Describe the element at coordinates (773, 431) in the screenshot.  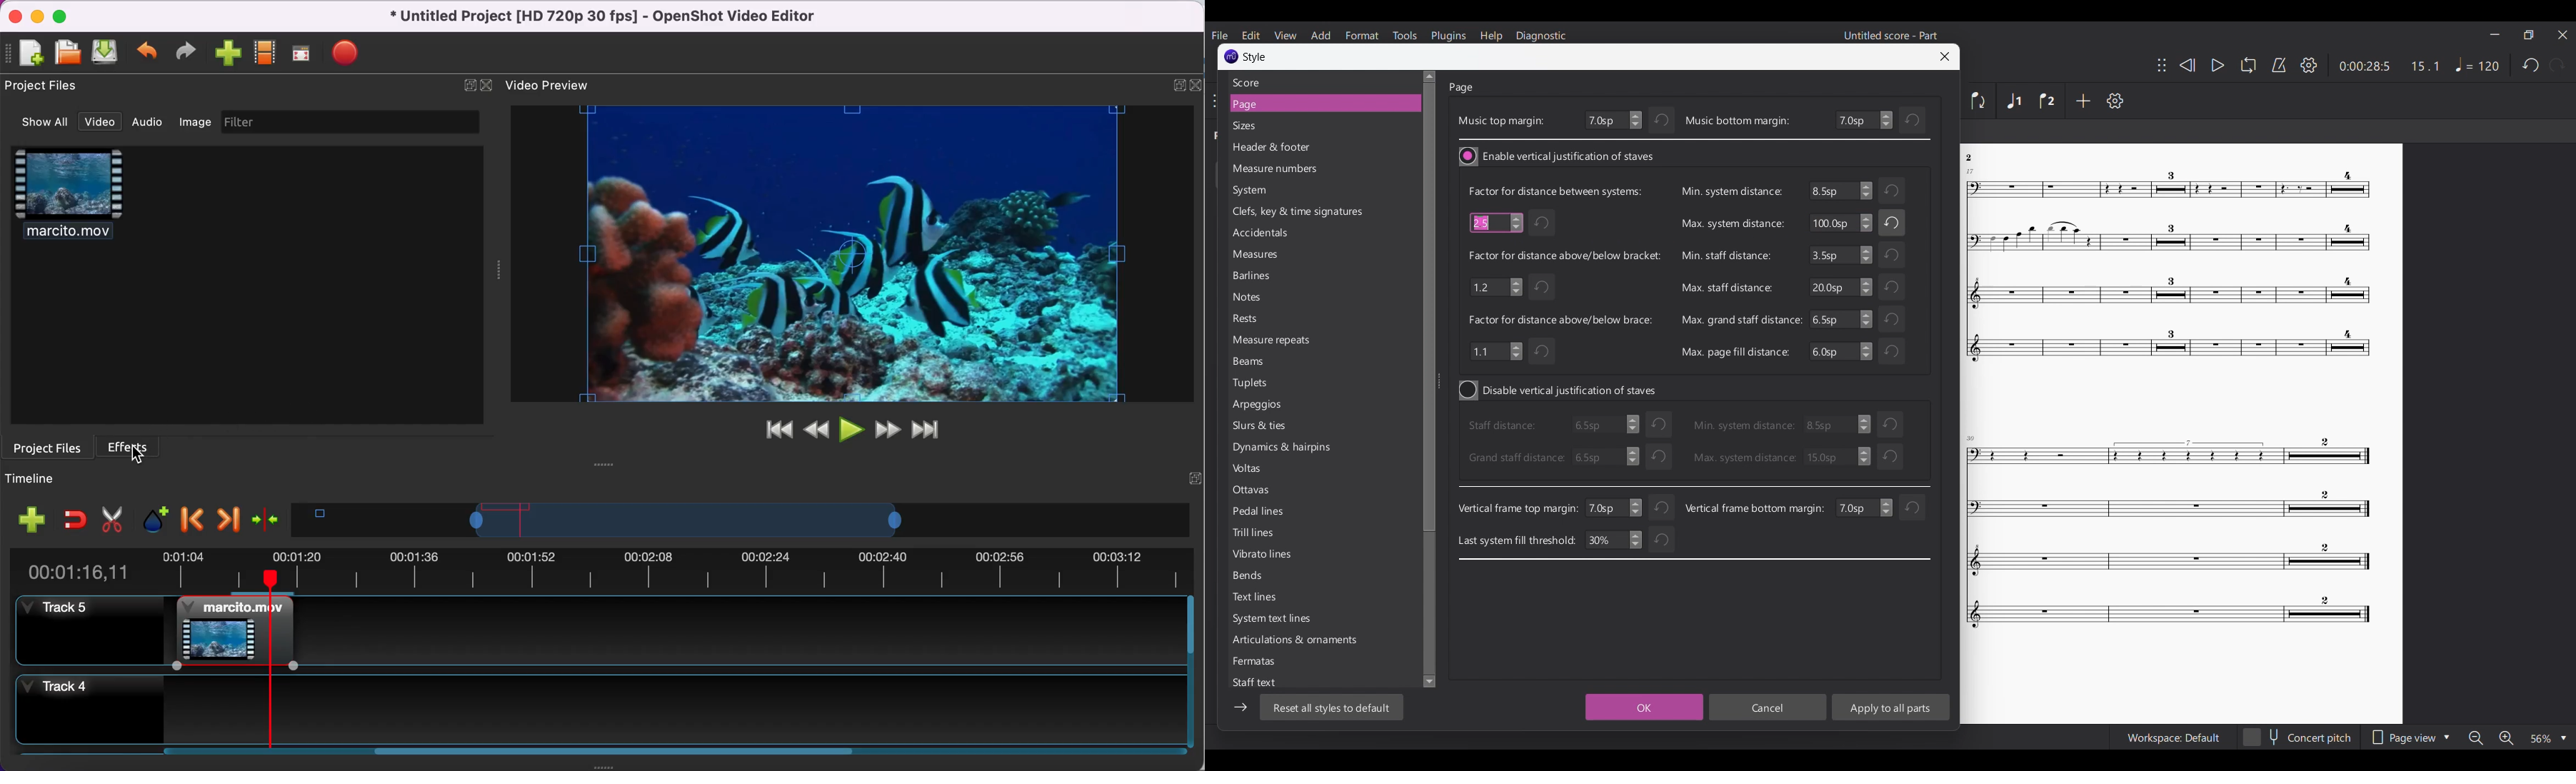
I see `jump to start` at that location.